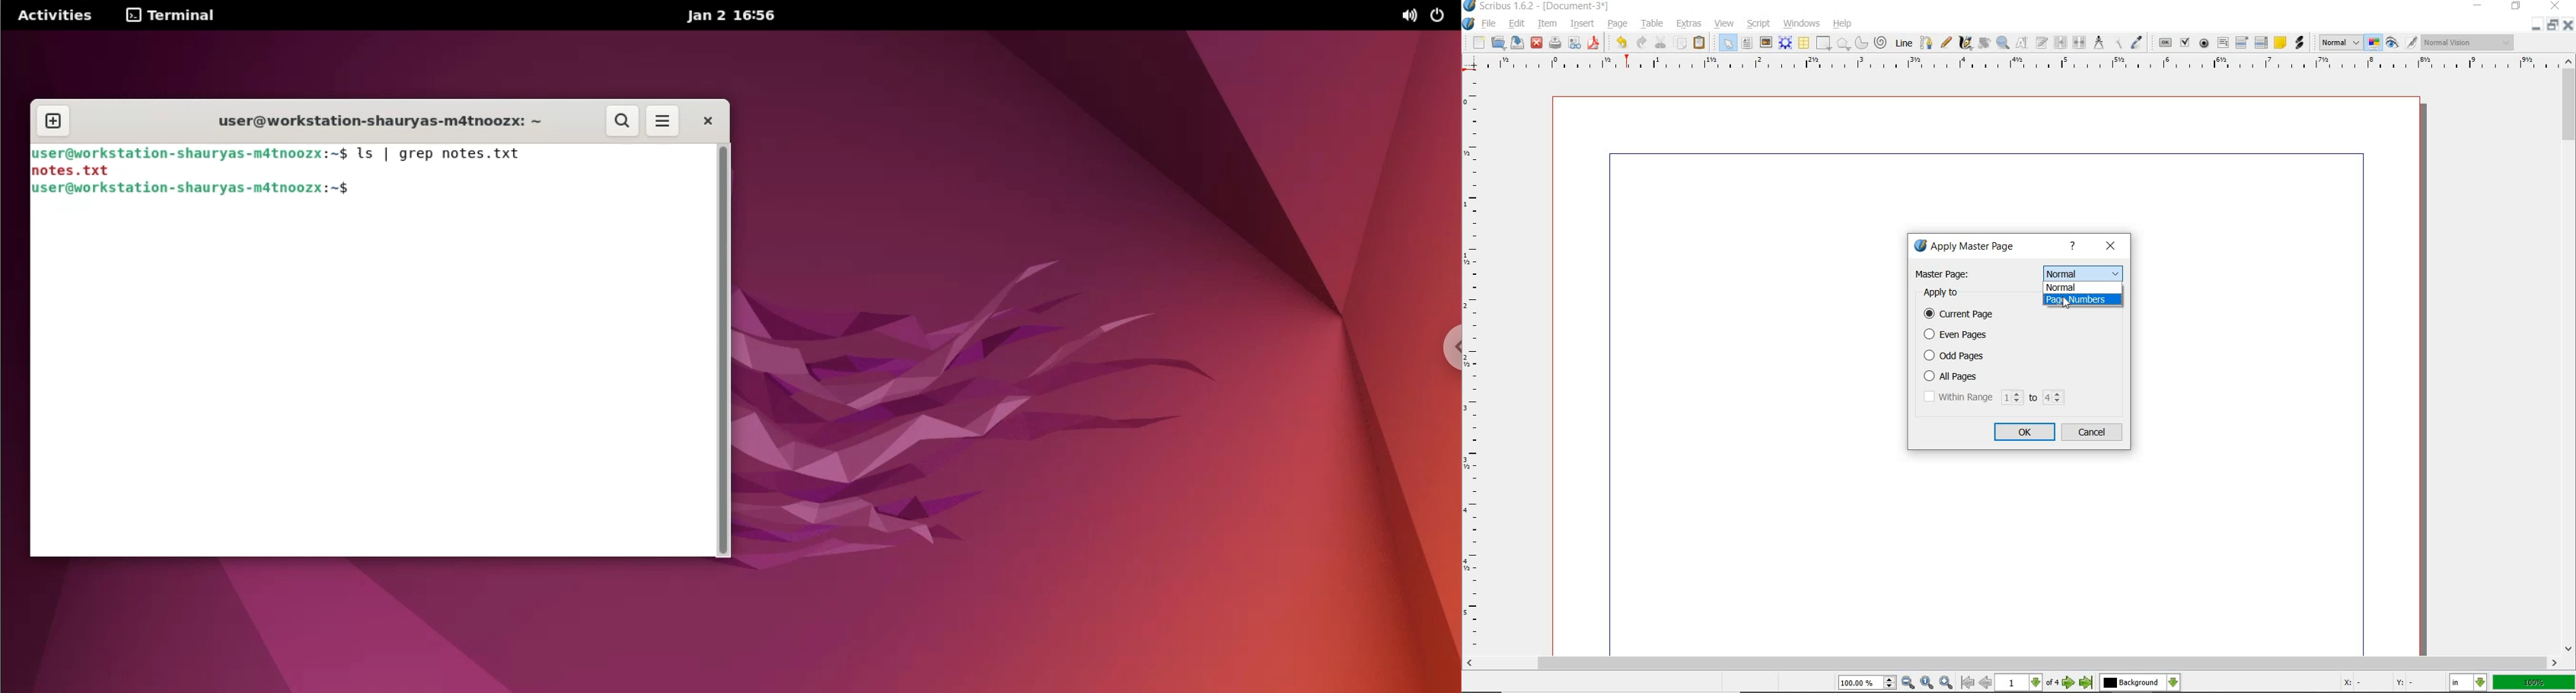 Image resolution: width=2576 pixels, height=700 pixels. I want to click on select image preview mode: Normal, so click(2339, 42).